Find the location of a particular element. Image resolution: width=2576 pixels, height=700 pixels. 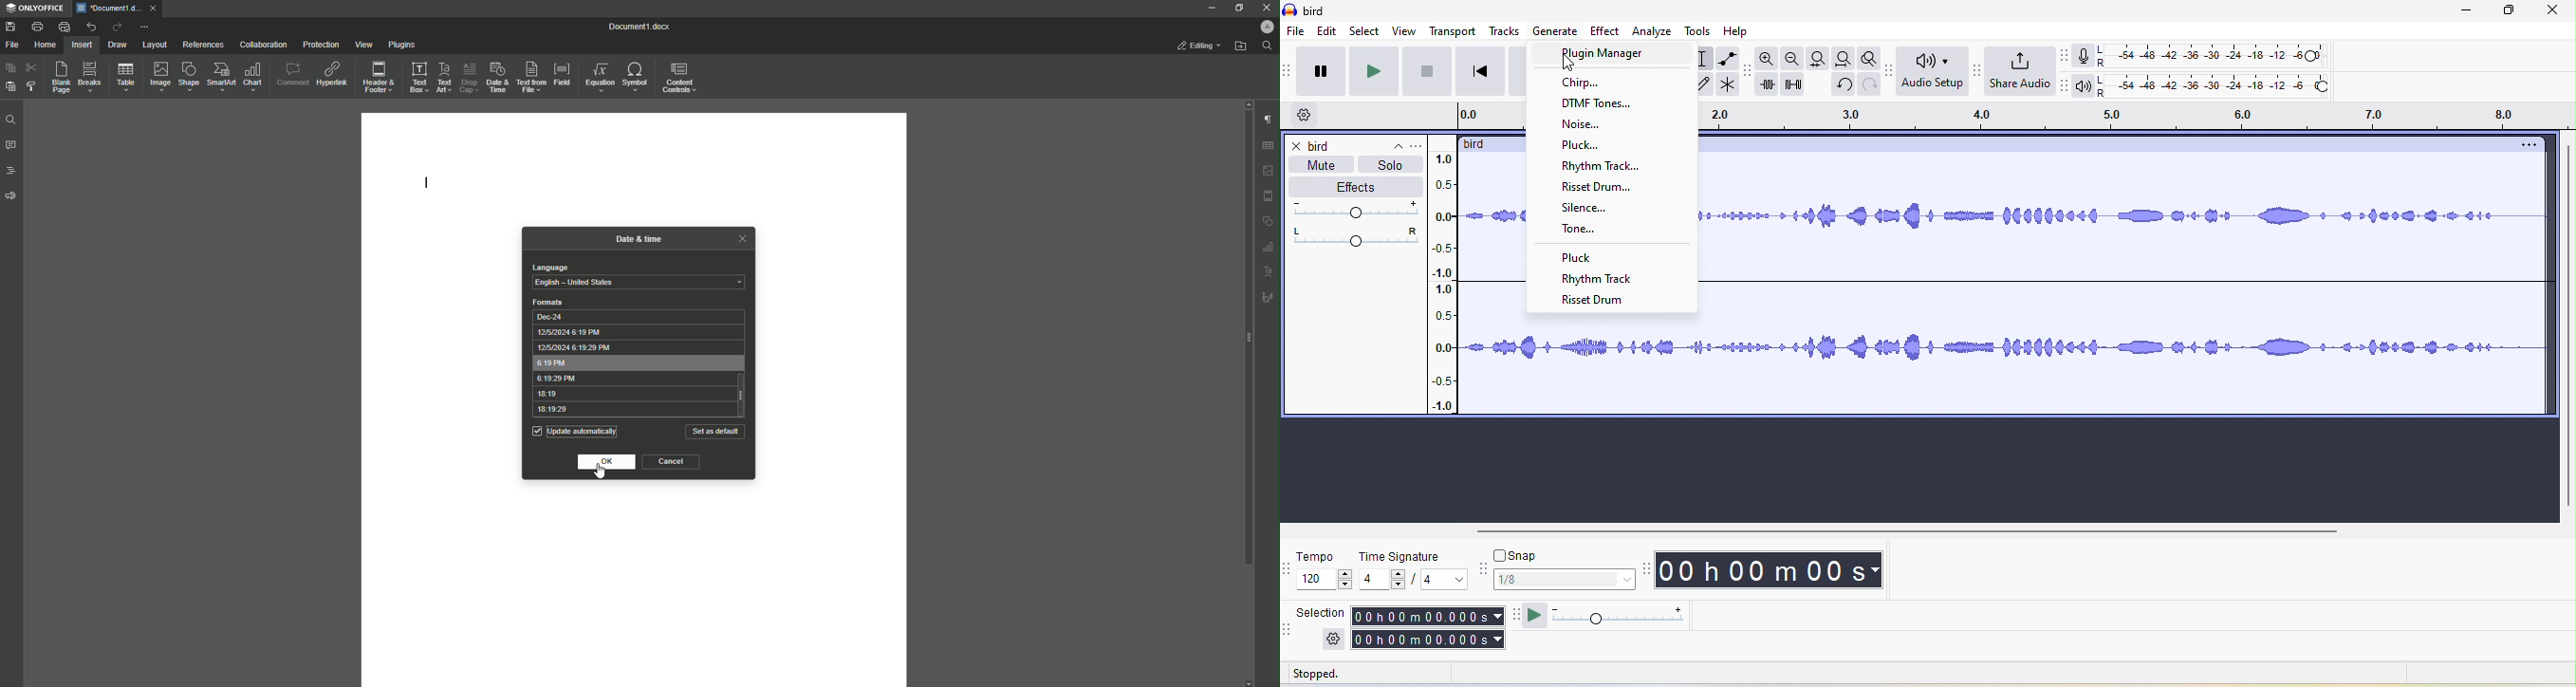

zoom in is located at coordinates (1767, 59).